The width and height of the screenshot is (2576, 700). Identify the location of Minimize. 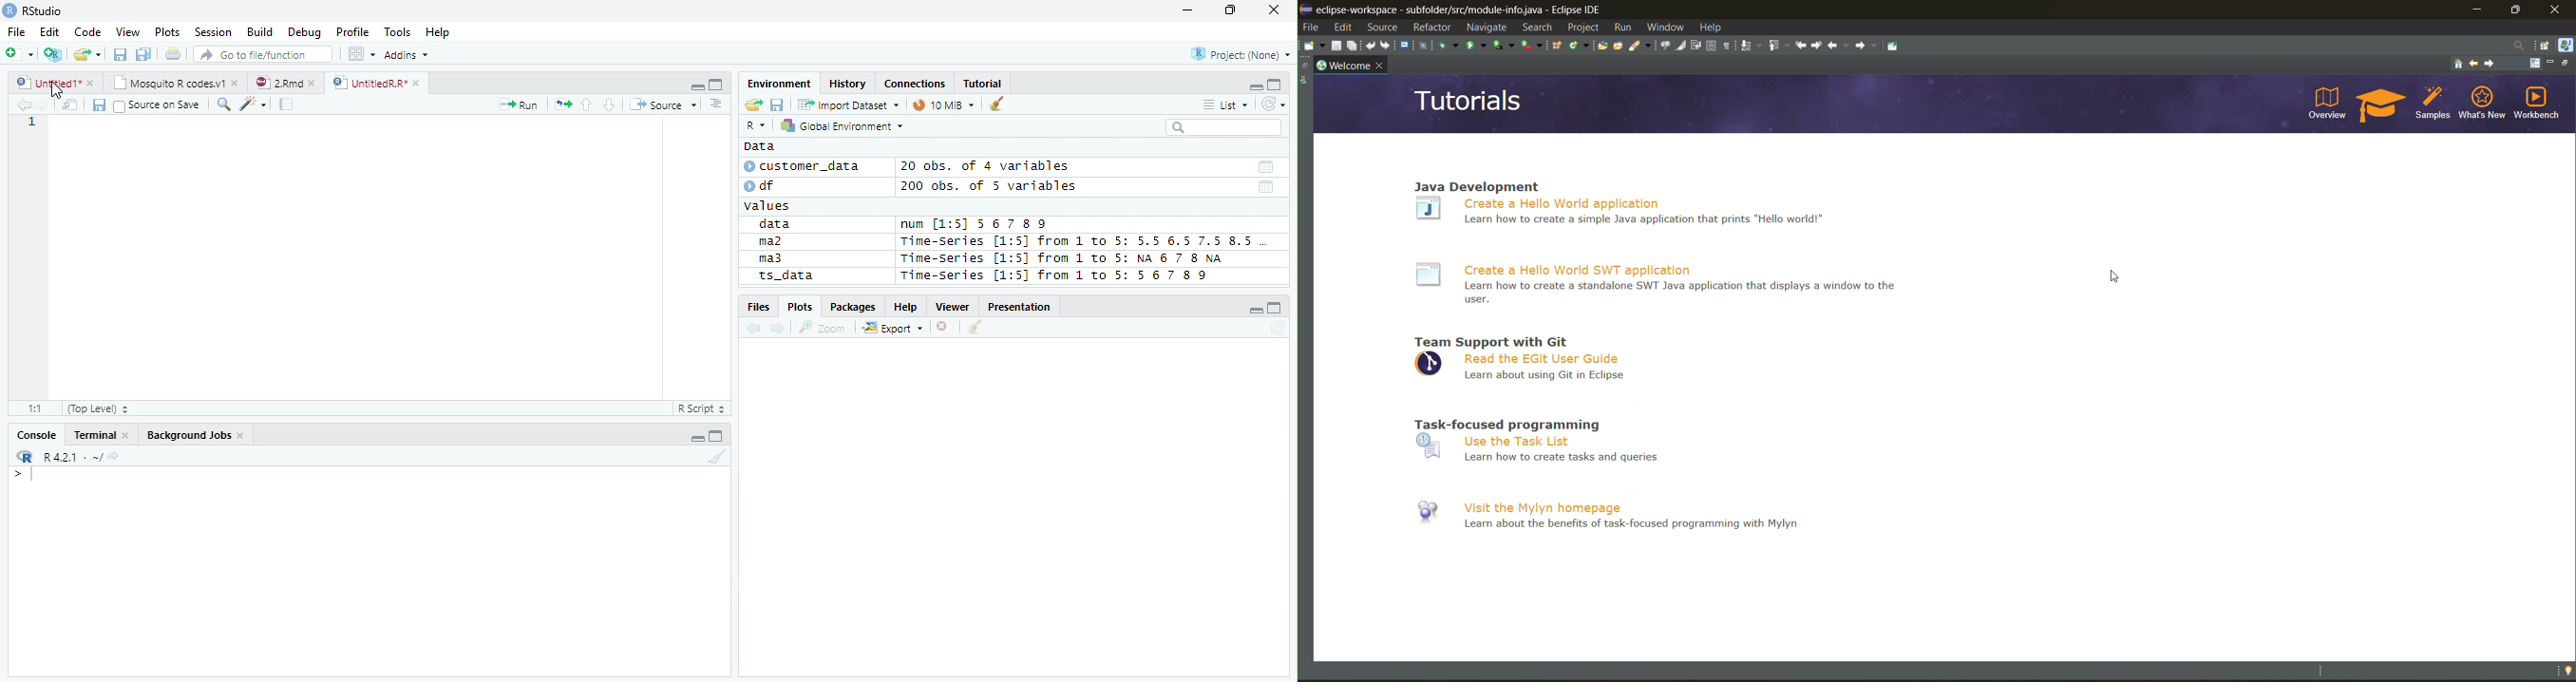
(695, 85).